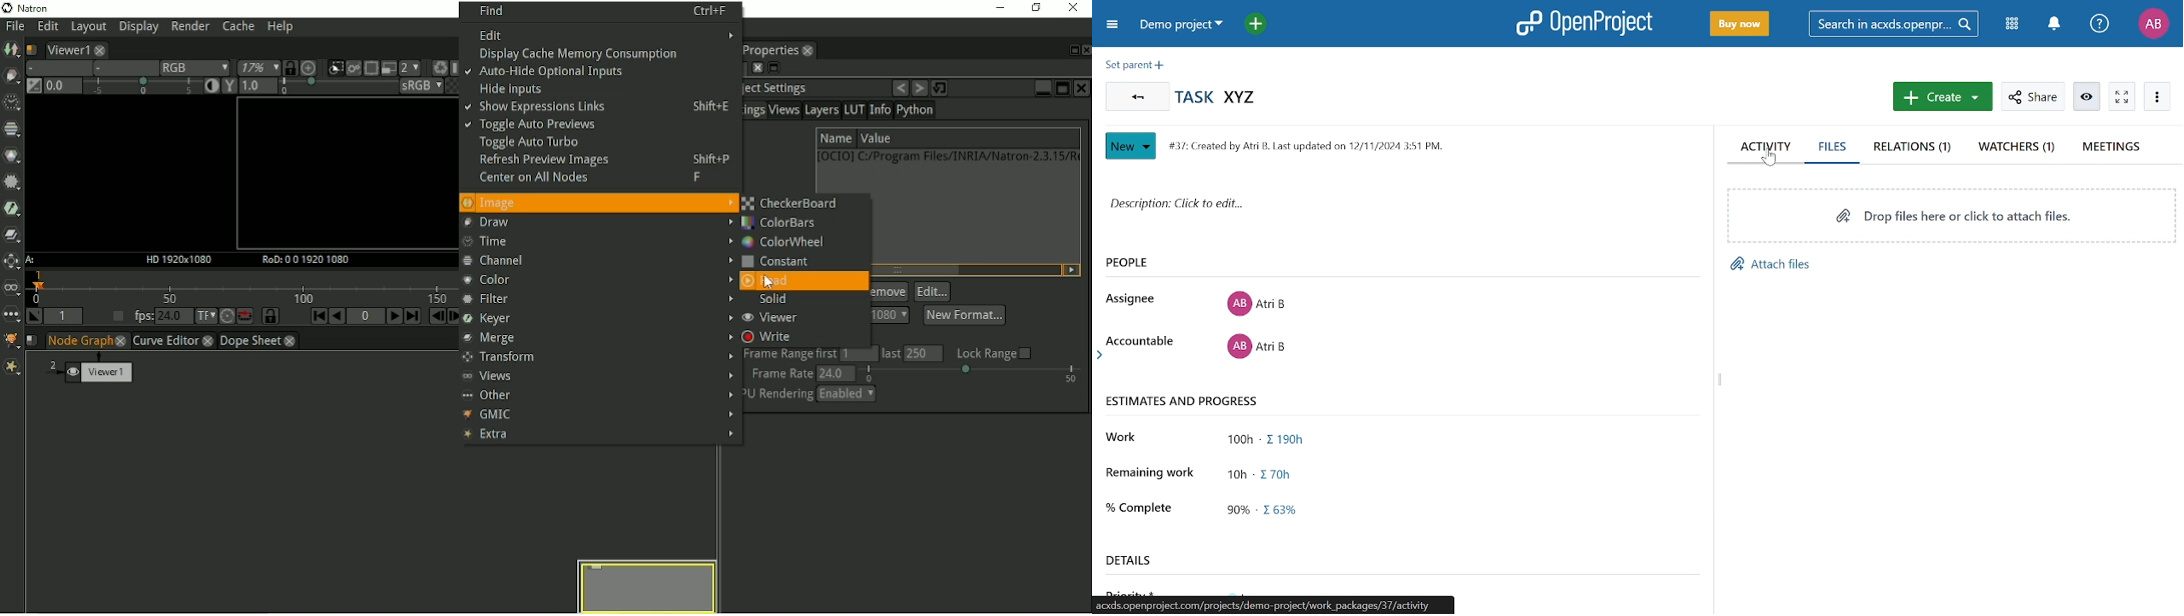  I want to click on Views, so click(785, 112).